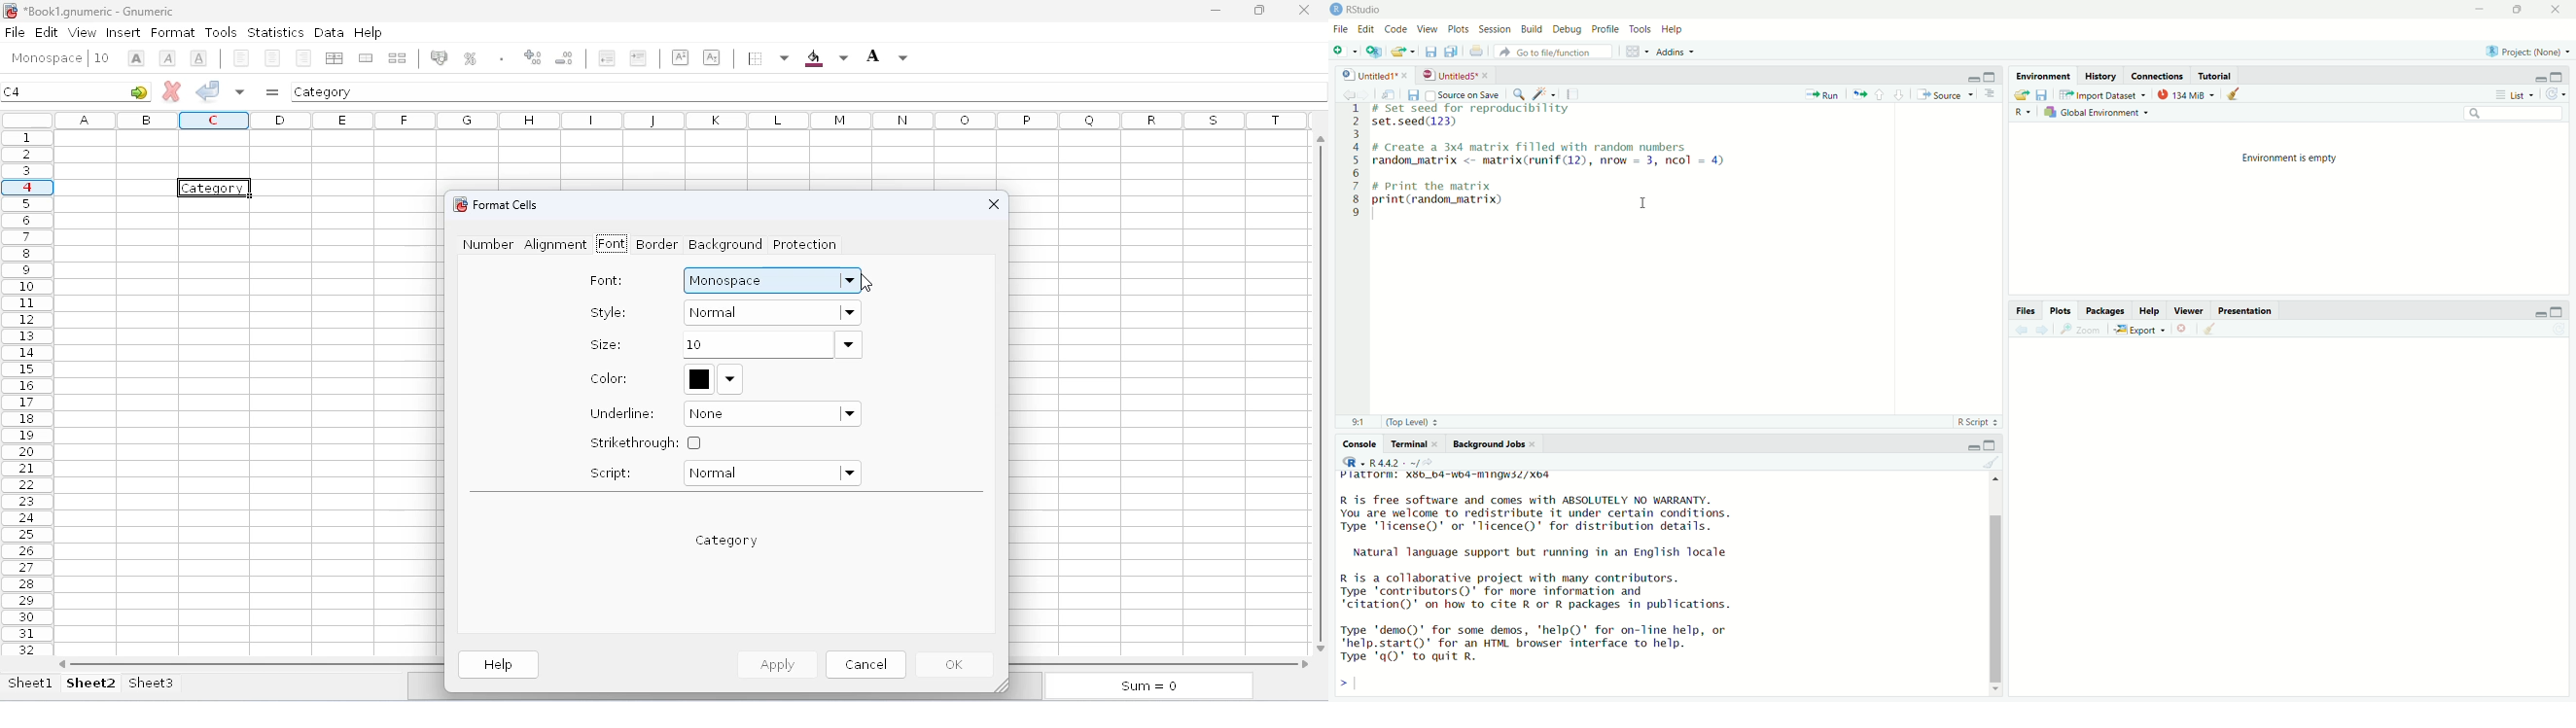 This screenshot has height=728, width=2576. Describe the element at coordinates (458, 204) in the screenshot. I see `logo` at that location.